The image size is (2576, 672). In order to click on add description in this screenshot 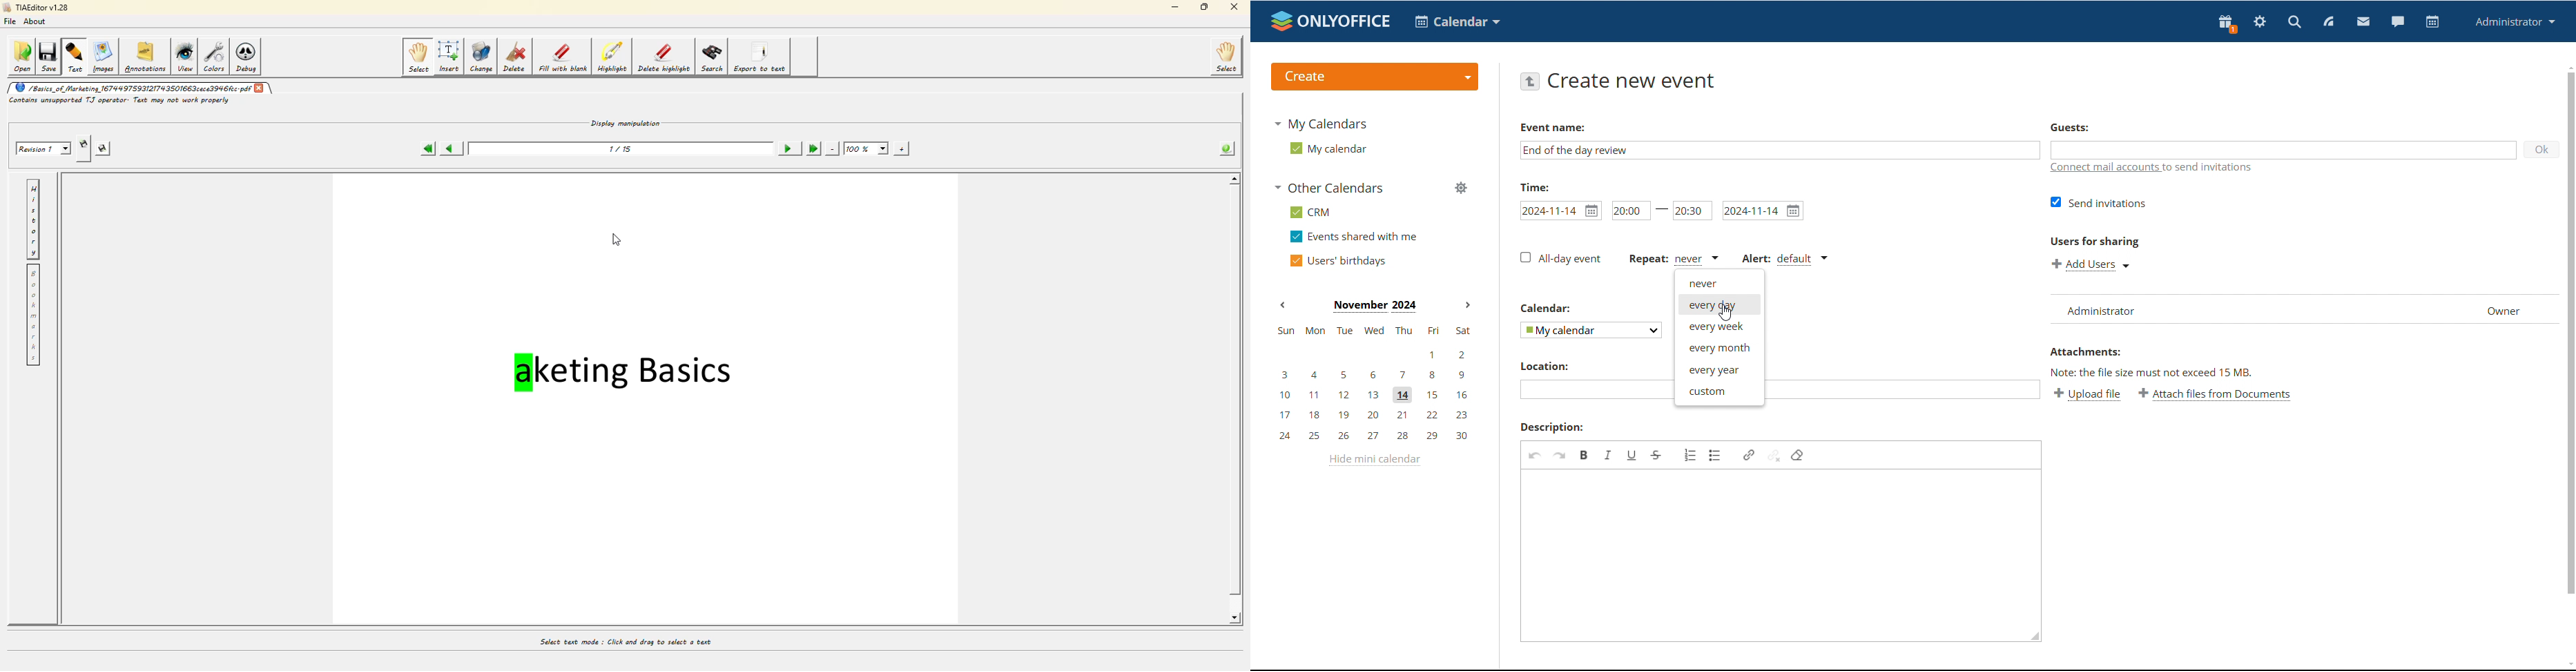, I will do `click(1780, 556)`.